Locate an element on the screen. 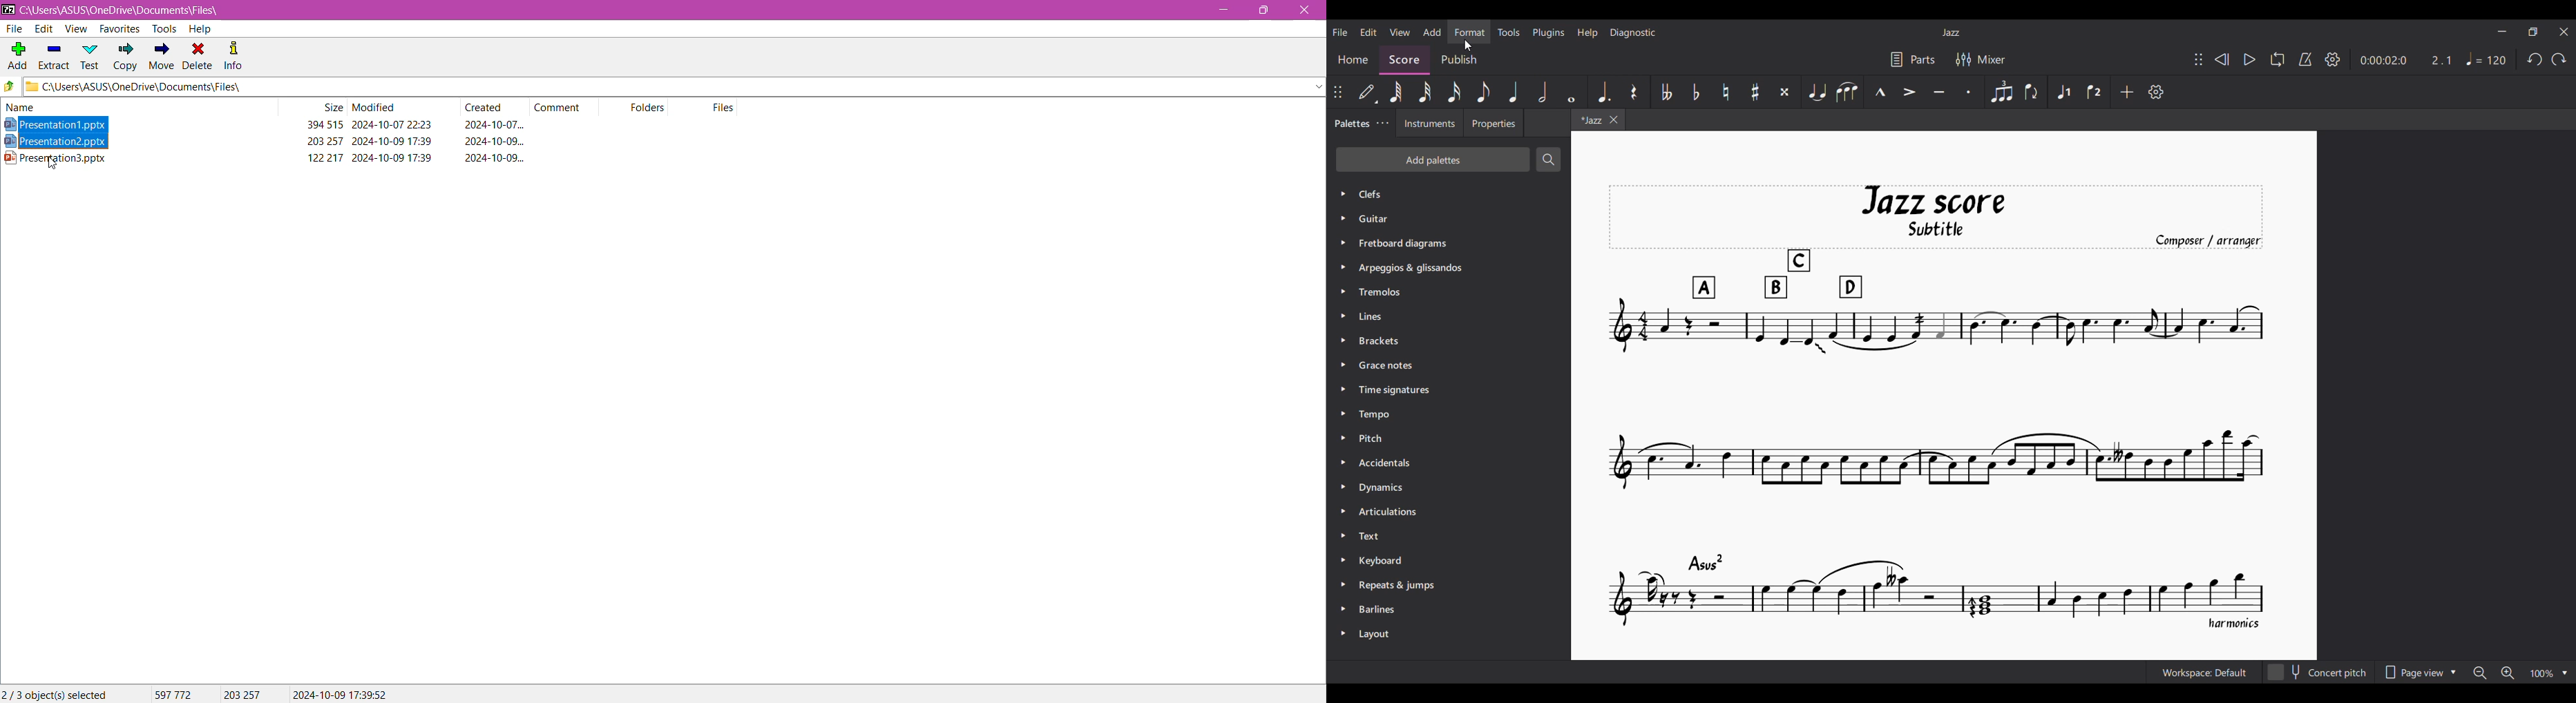 The width and height of the screenshot is (2576, 728). Staccato is located at coordinates (1970, 92).